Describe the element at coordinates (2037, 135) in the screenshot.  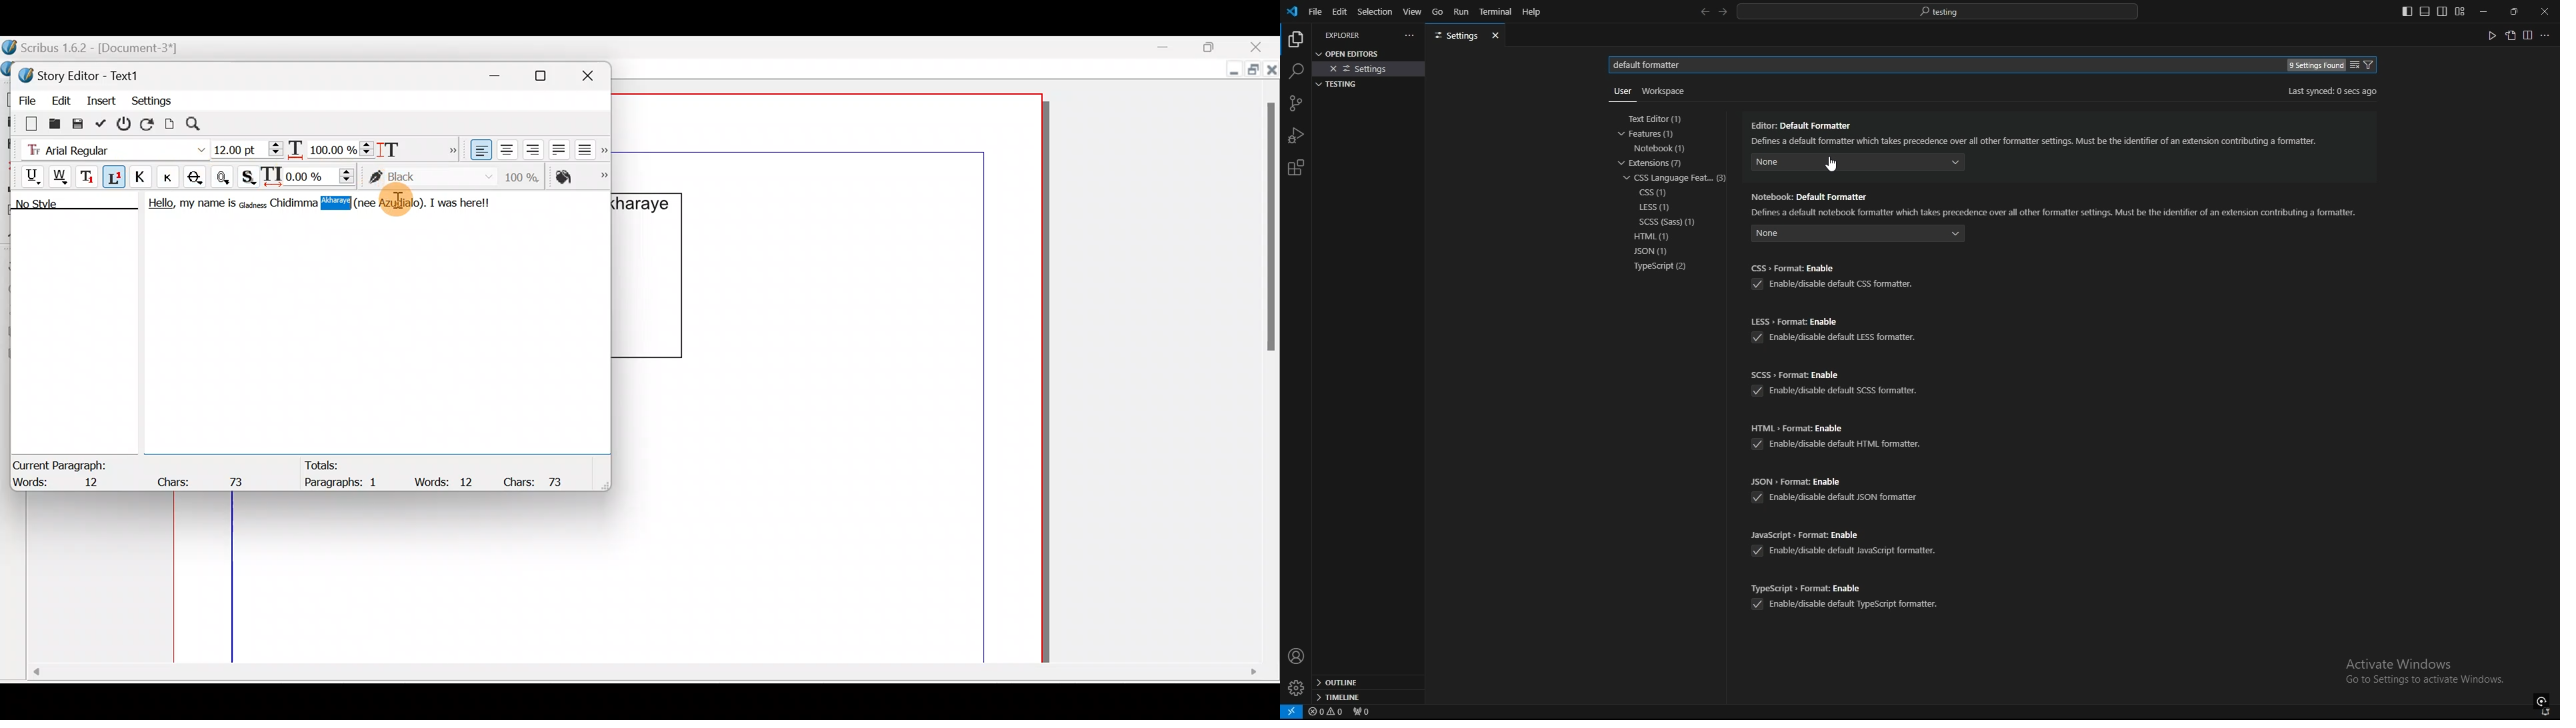
I see `editor default formatter` at that location.